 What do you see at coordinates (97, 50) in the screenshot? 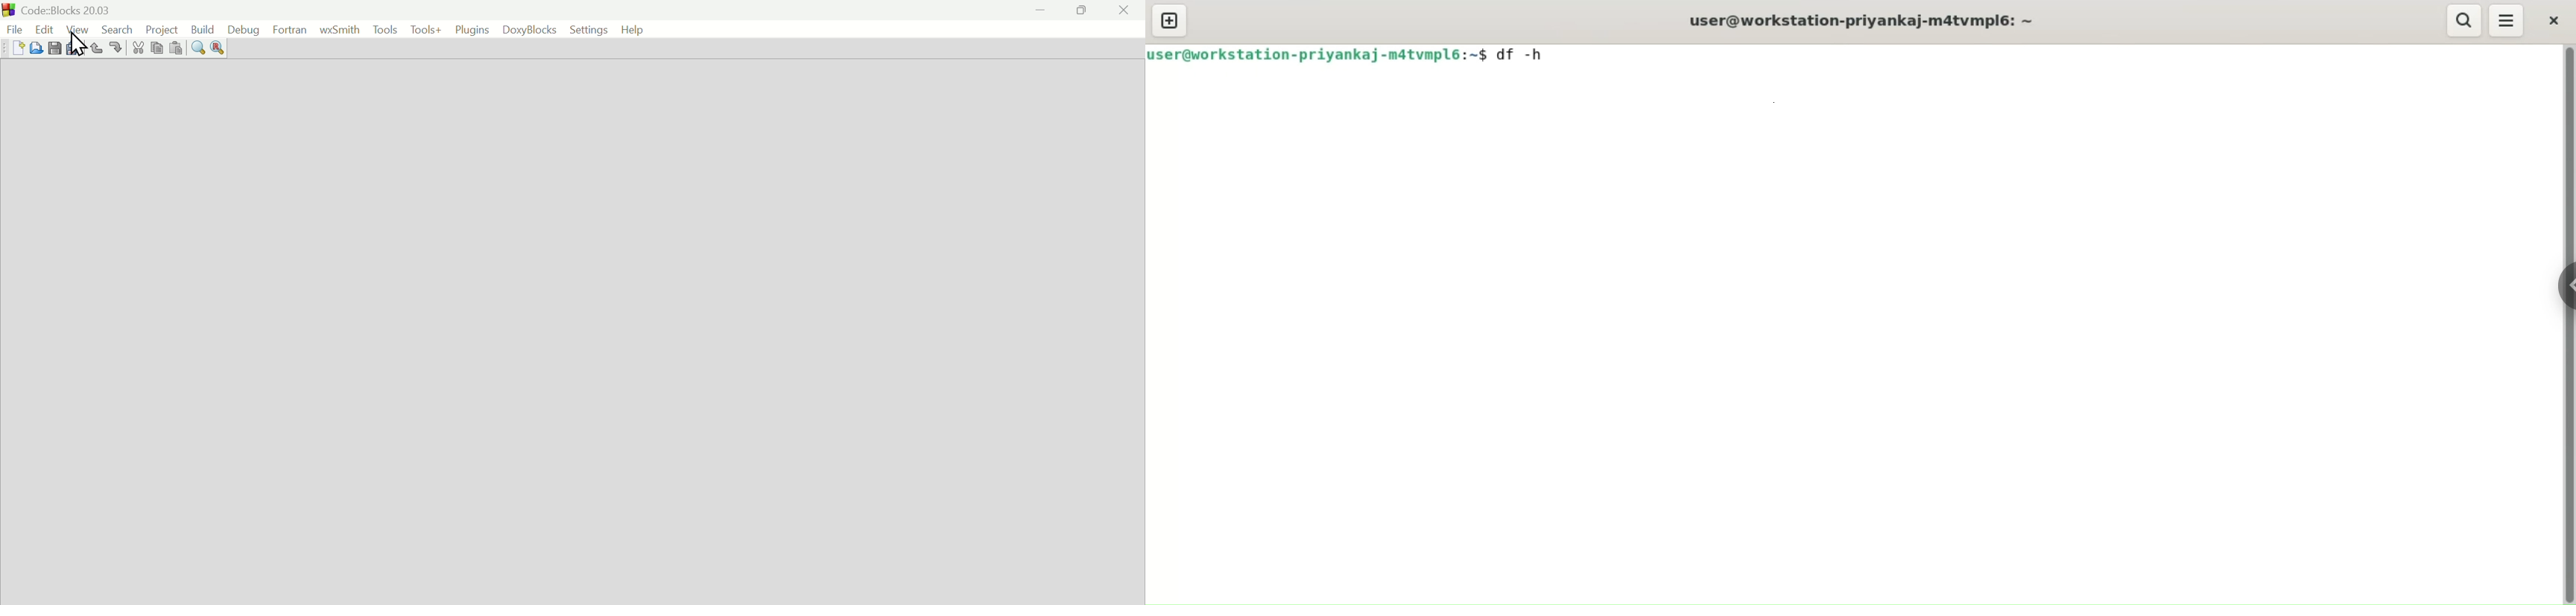
I see `Undo` at bounding box center [97, 50].